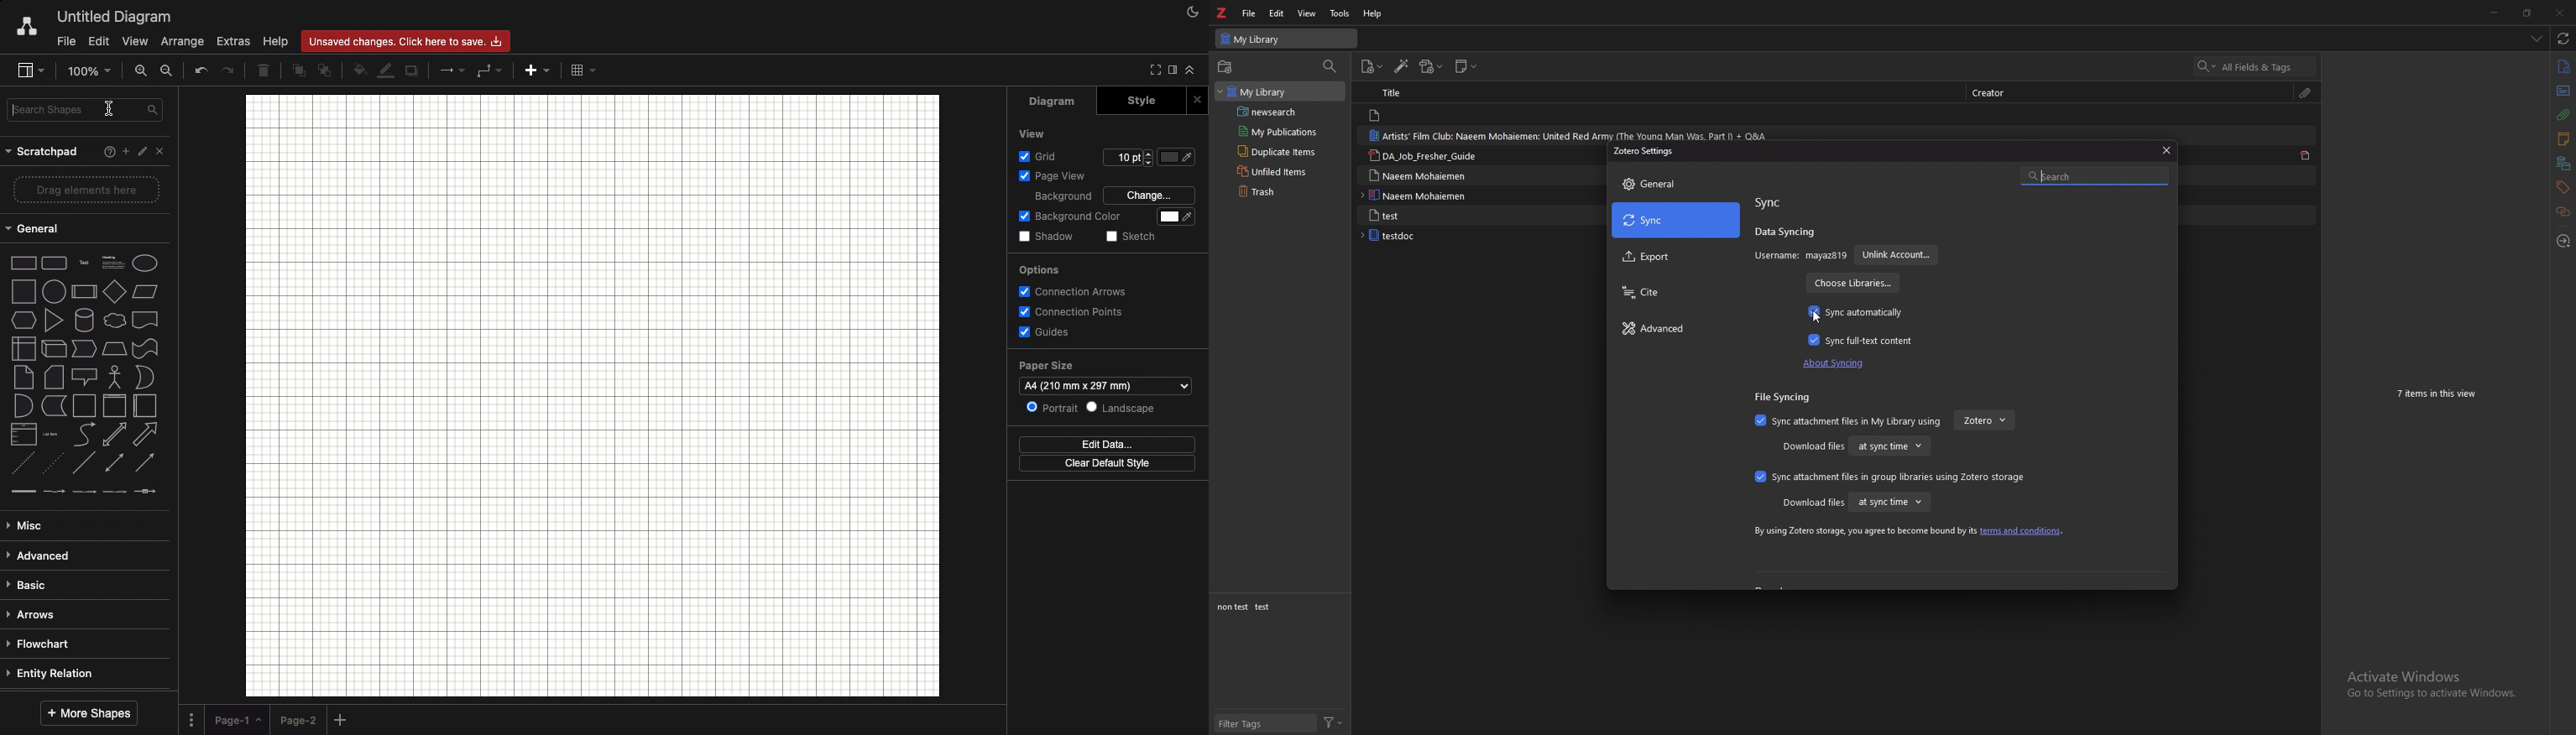  What do you see at coordinates (2562, 91) in the screenshot?
I see `abstract` at bounding box center [2562, 91].